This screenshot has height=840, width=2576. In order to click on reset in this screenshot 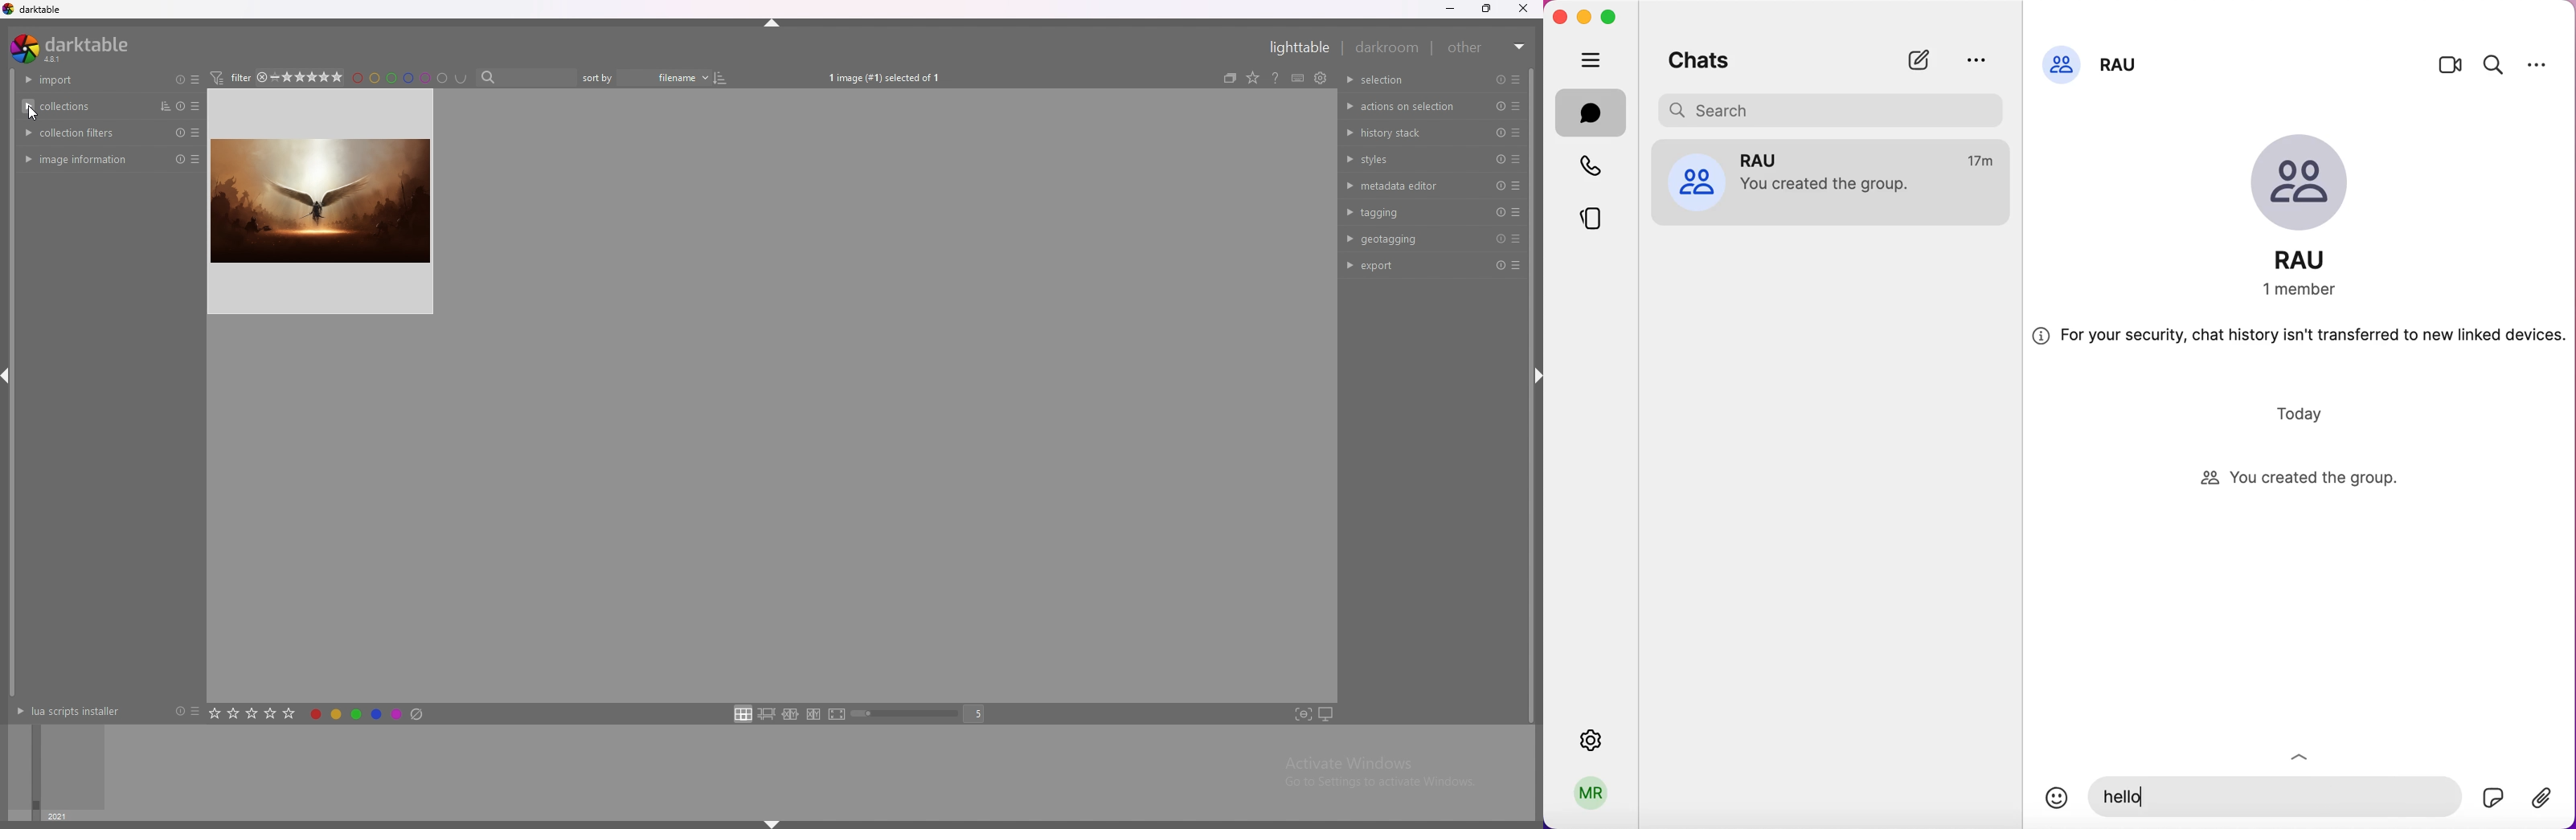, I will do `click(1501, 107)`.